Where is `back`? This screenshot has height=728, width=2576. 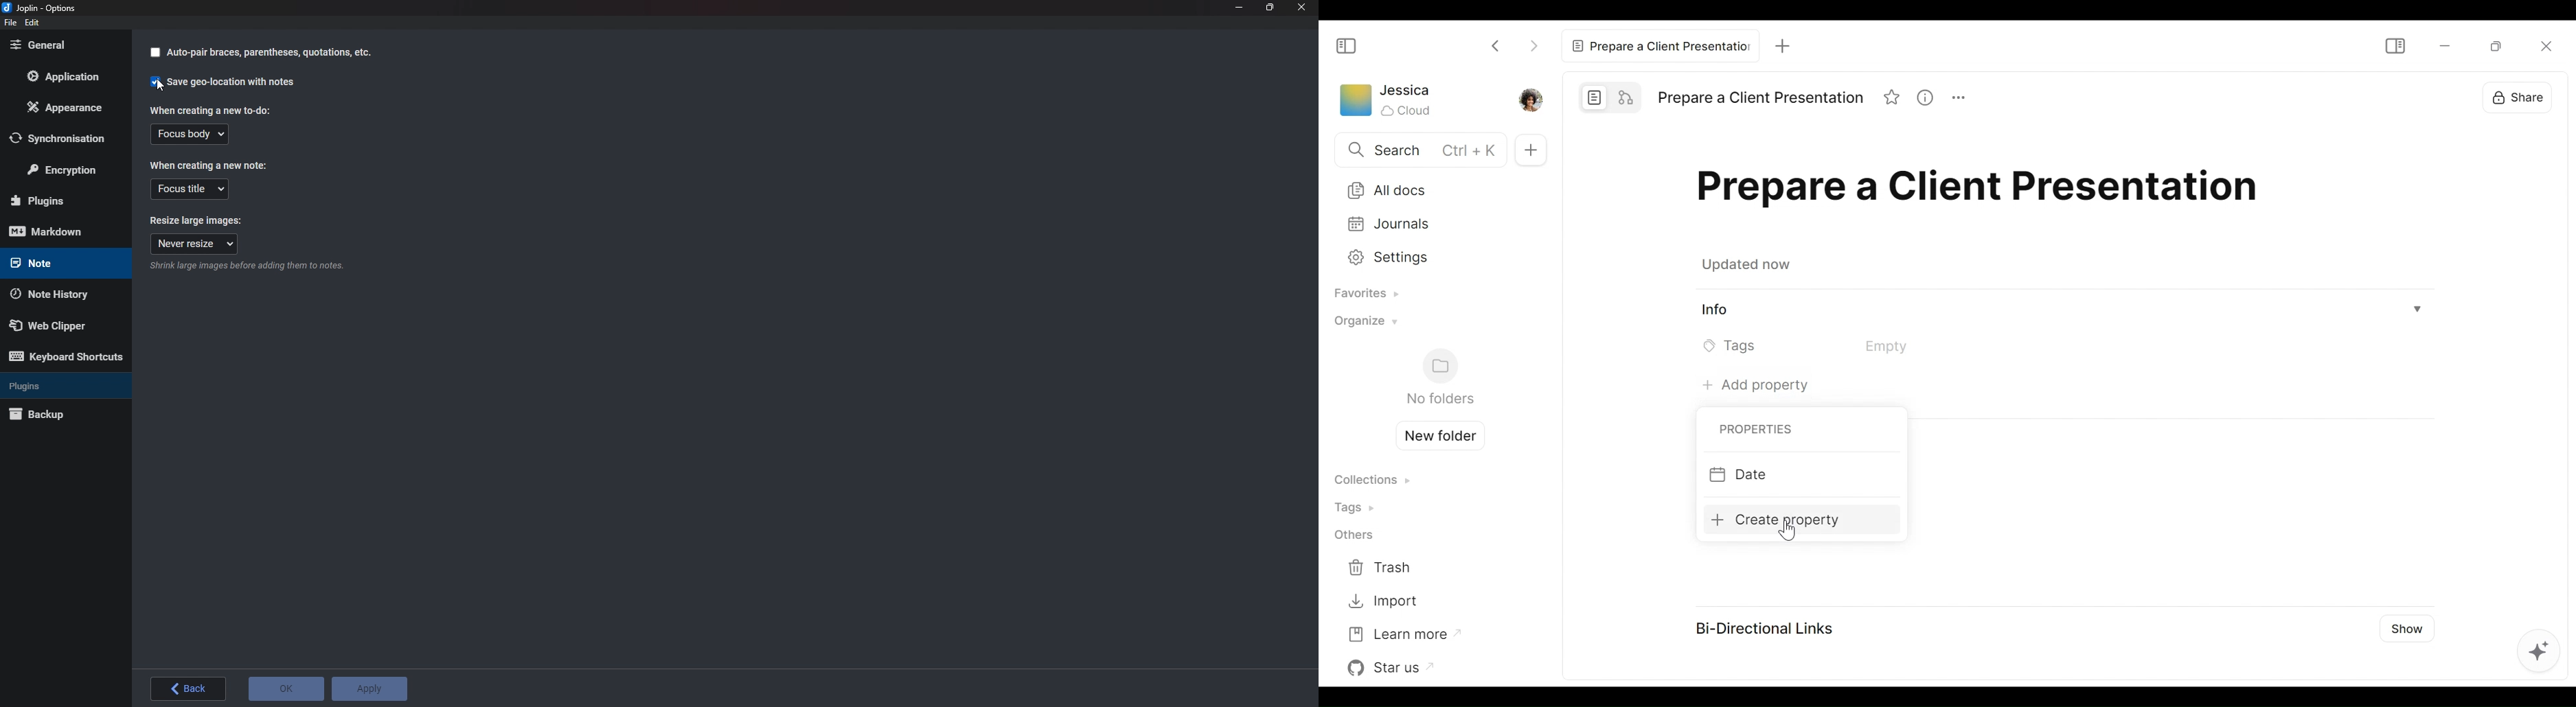 back is located at coordinates (189, 688).